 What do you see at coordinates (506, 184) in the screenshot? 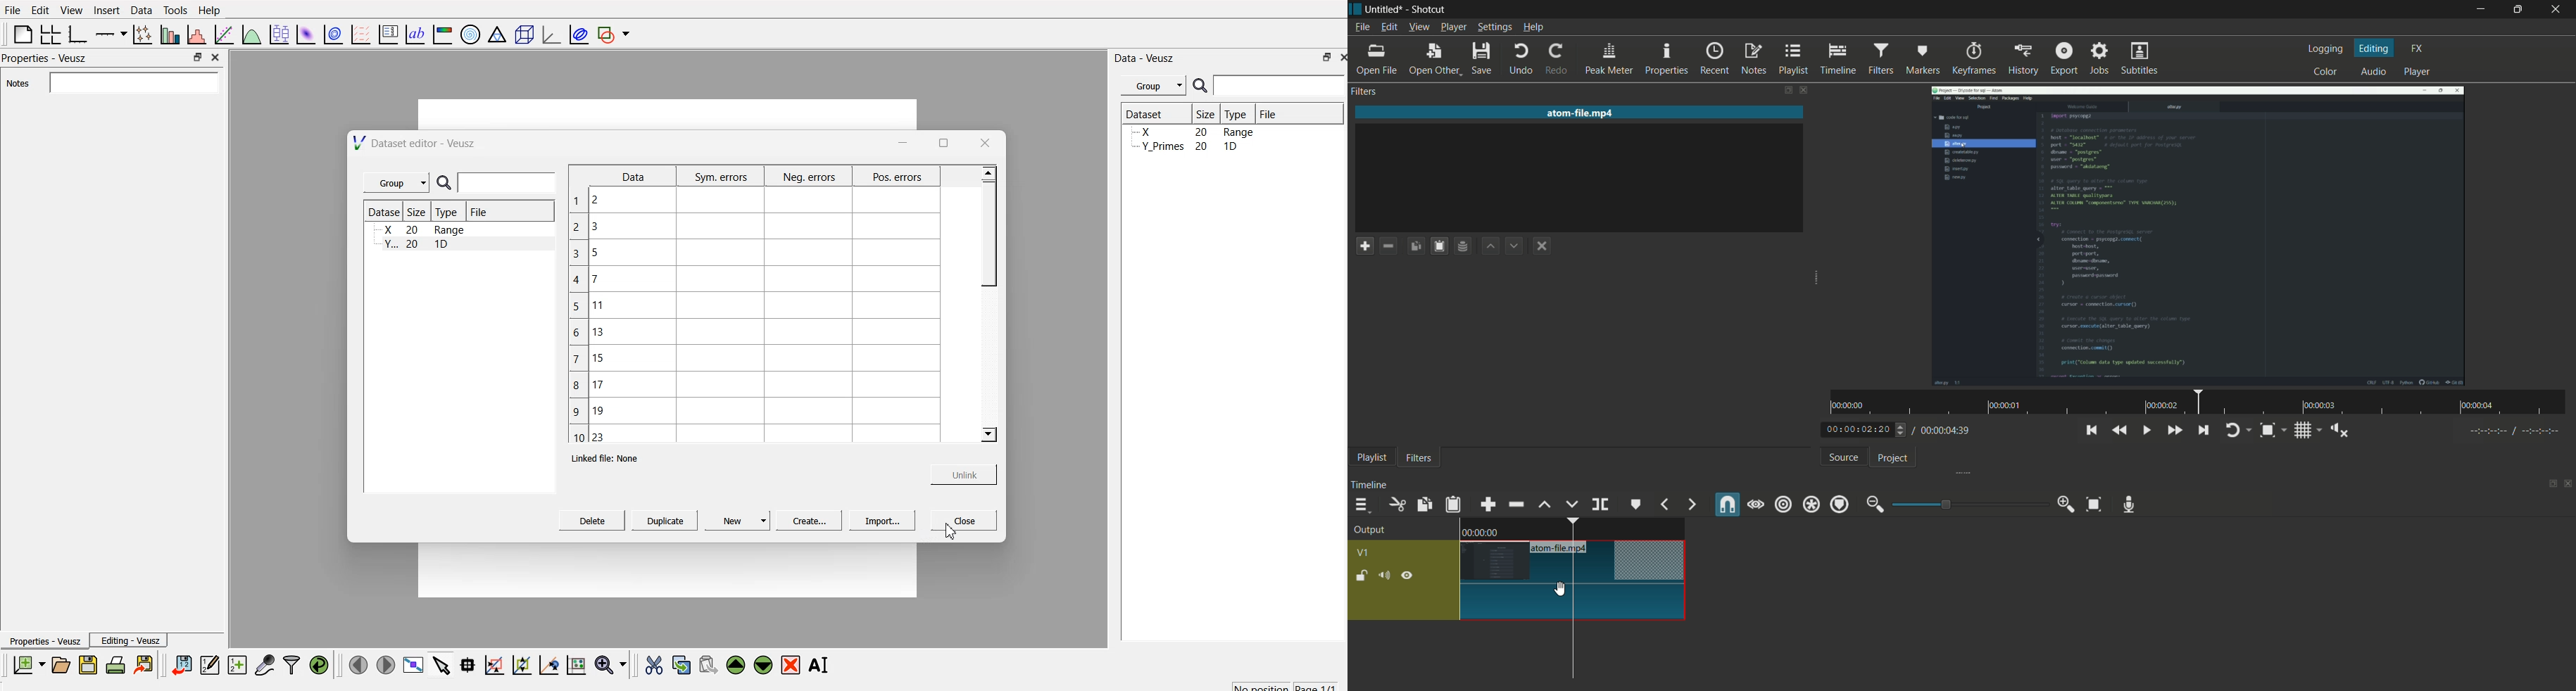
I see `search bar` at bounding box center [506, 184].